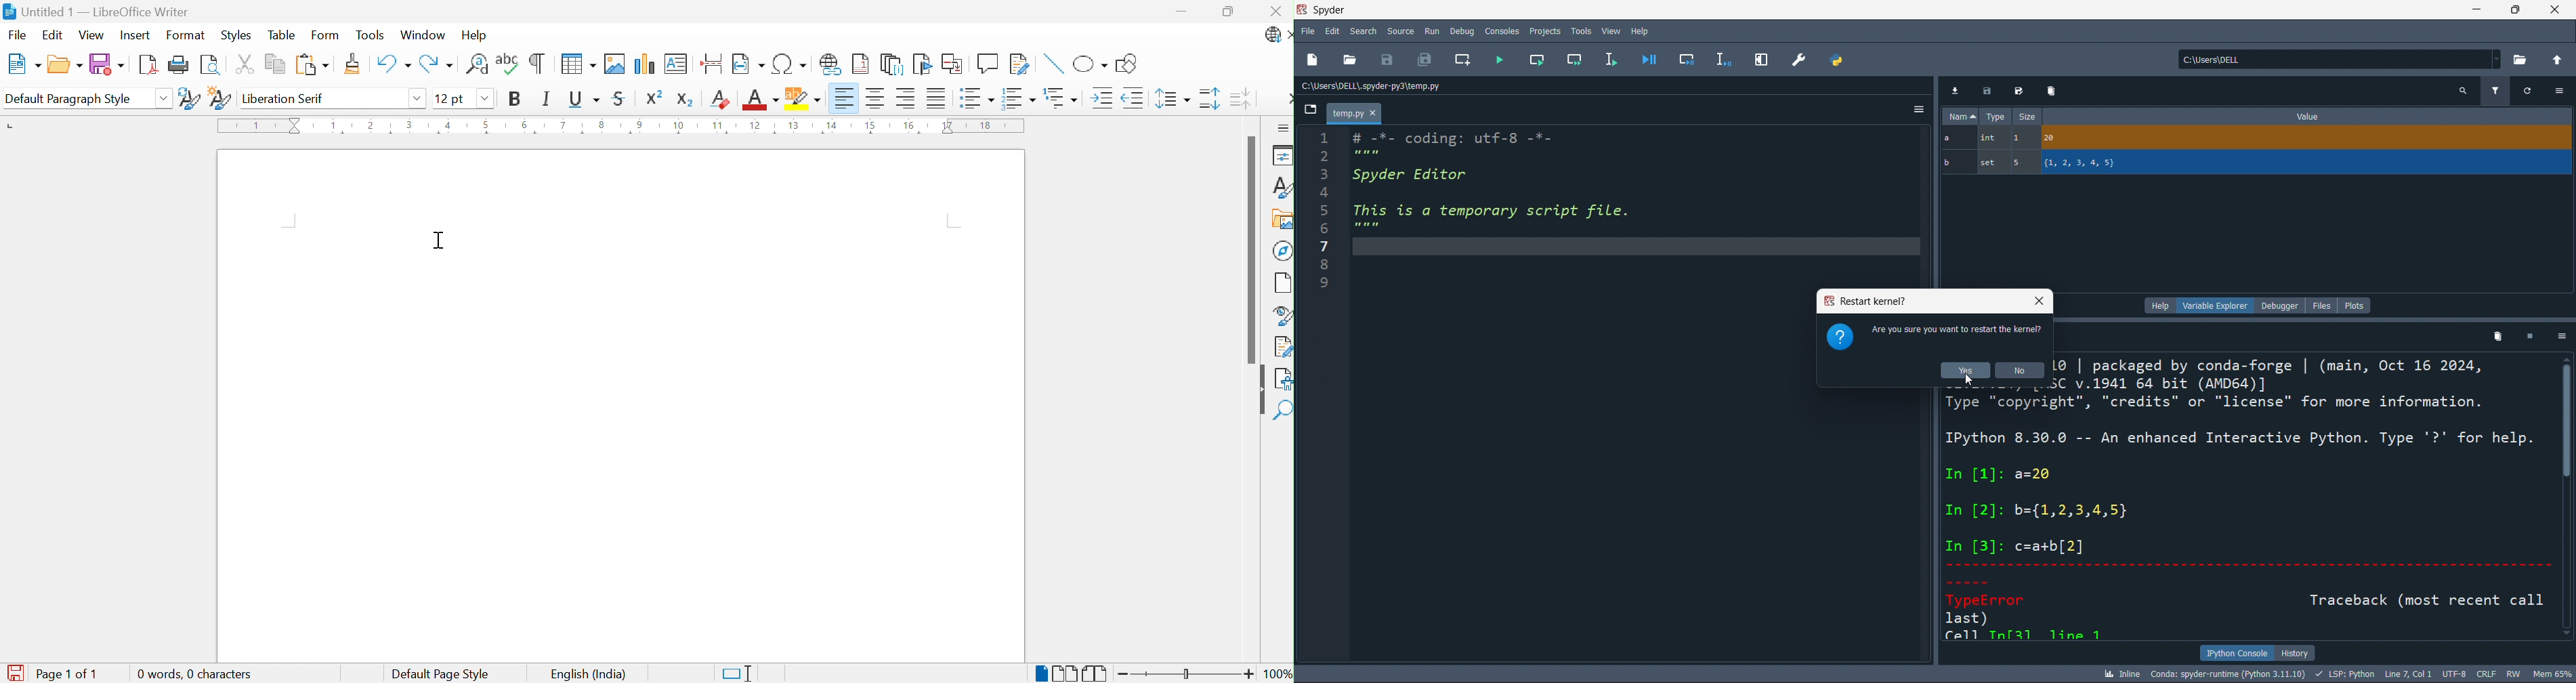 The image size is (2576, 700). I want to click on Toggle Formatting Marks, so click(539, 63).